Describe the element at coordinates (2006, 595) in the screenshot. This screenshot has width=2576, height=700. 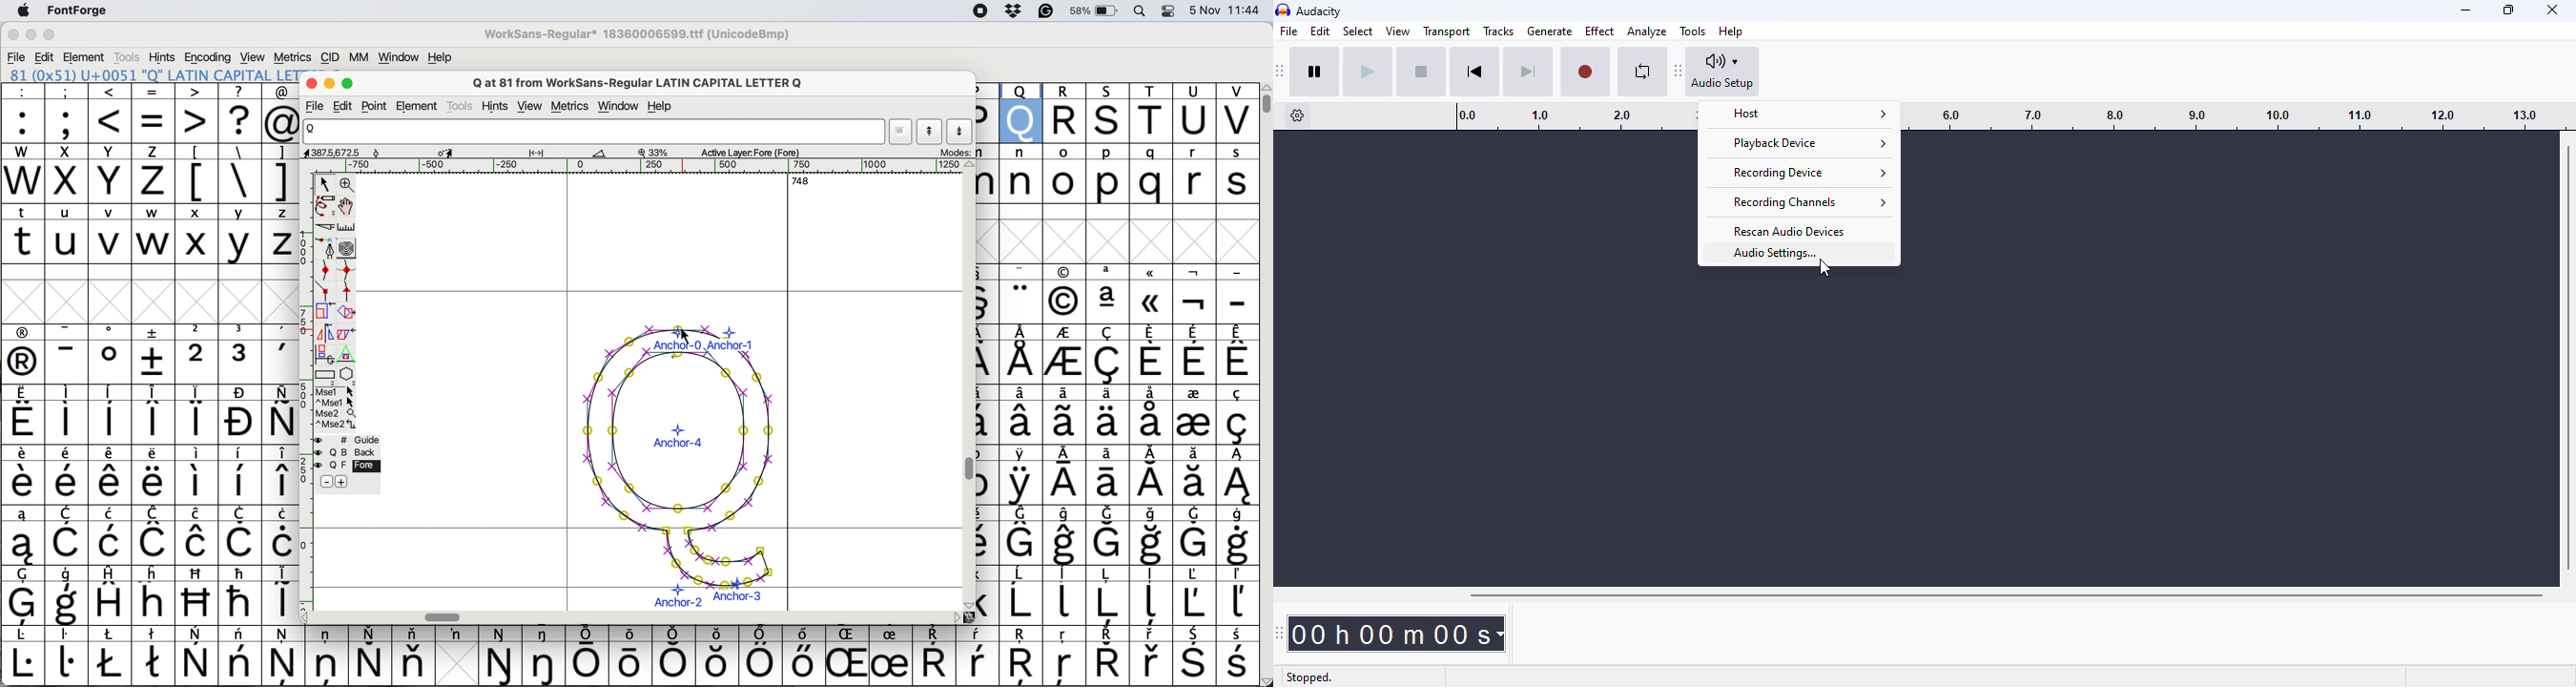
I see `horizontal scroll bar` at that location.